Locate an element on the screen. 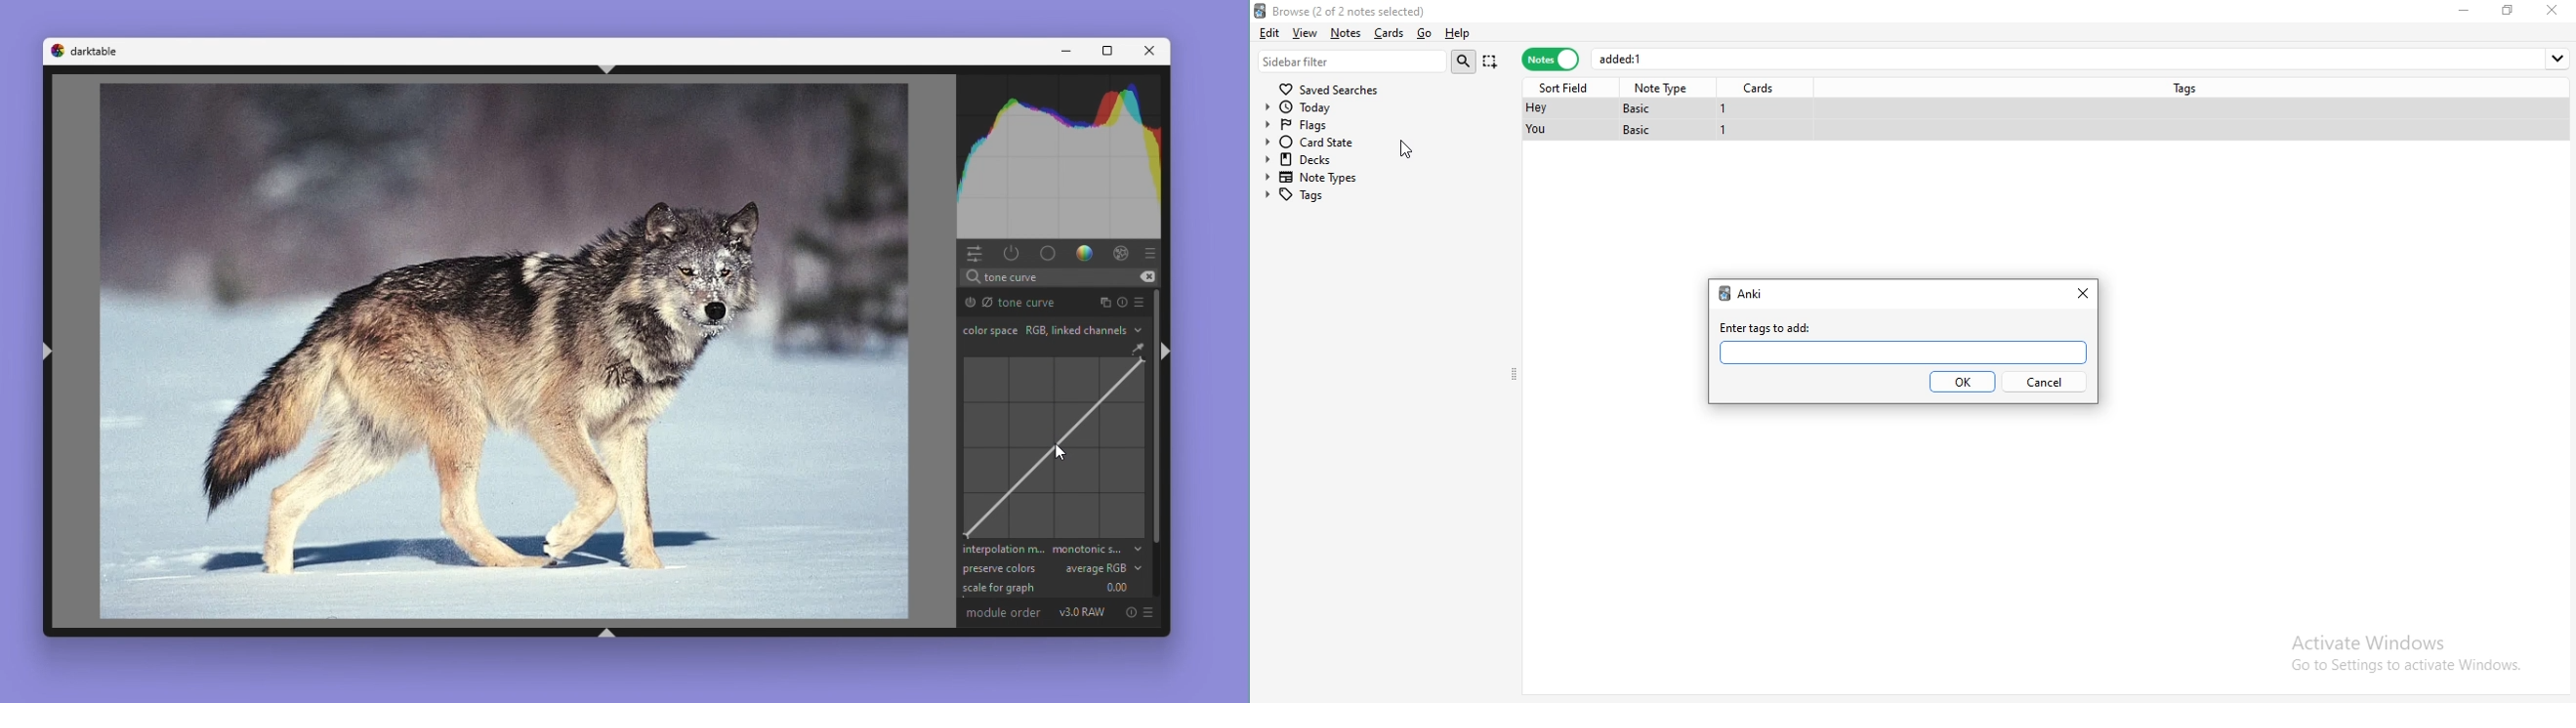 The height and width of the screenshot is (728, 2576). cursor is located at coordinates (1408, 152).